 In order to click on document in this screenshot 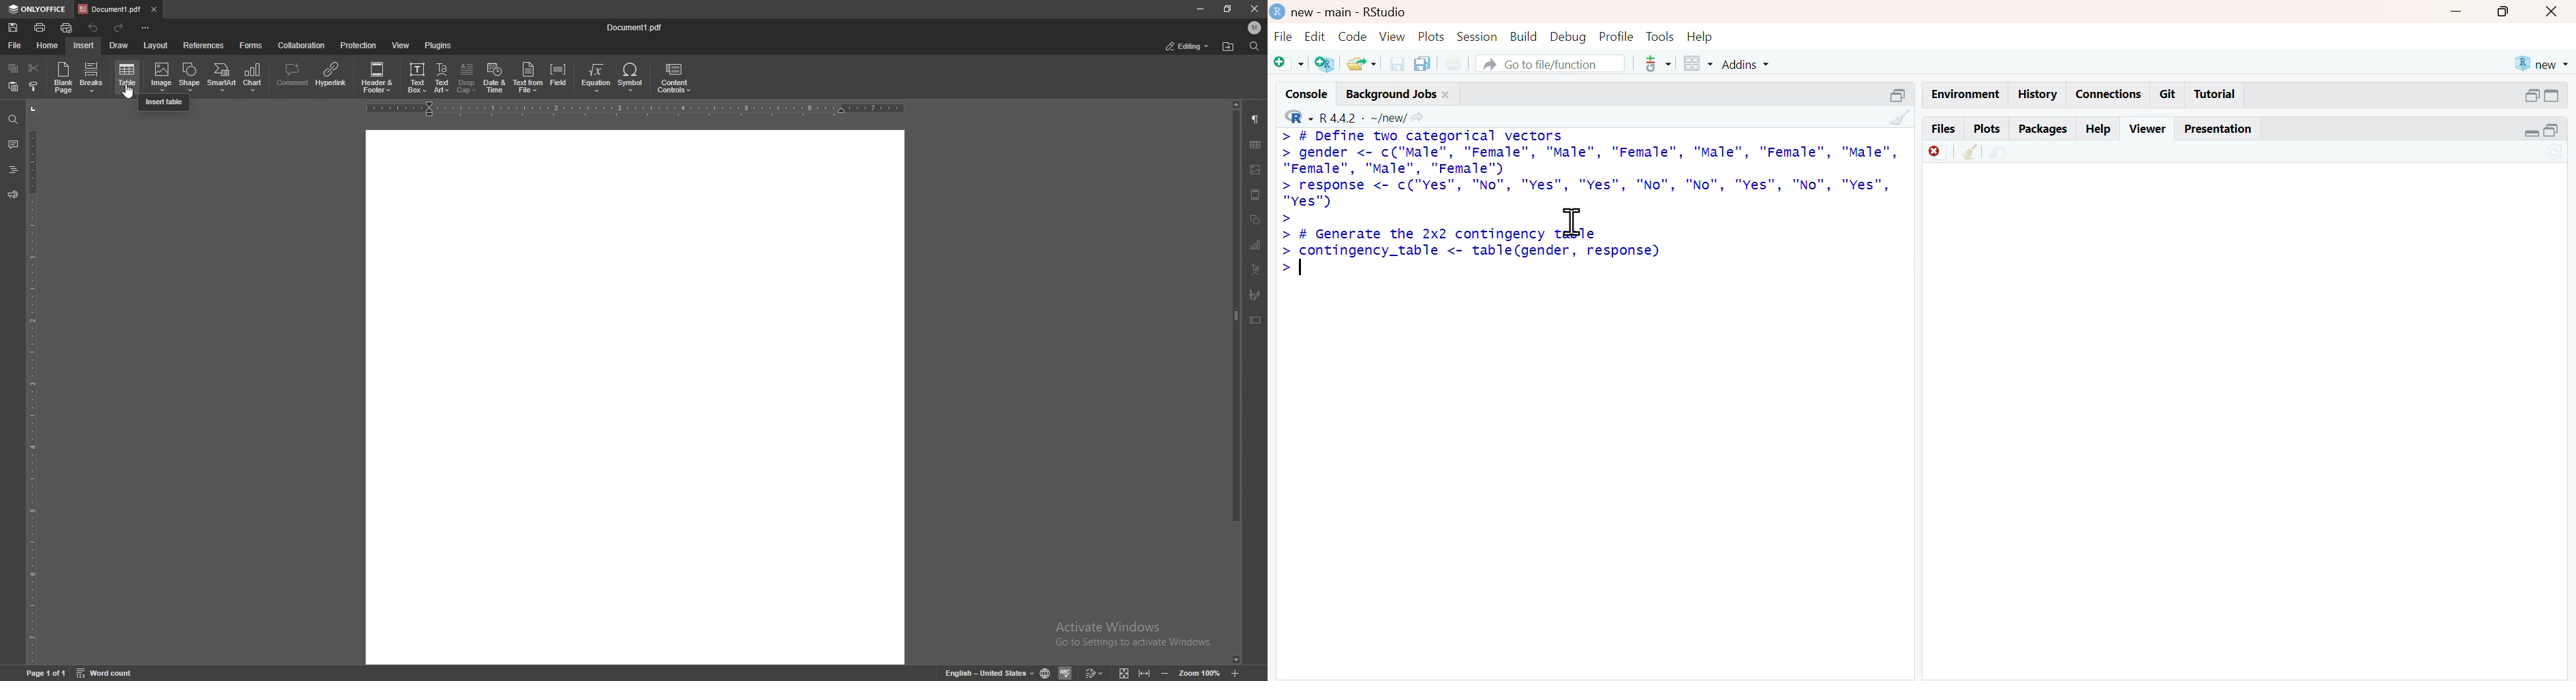, I will do `click(633, 398)`.